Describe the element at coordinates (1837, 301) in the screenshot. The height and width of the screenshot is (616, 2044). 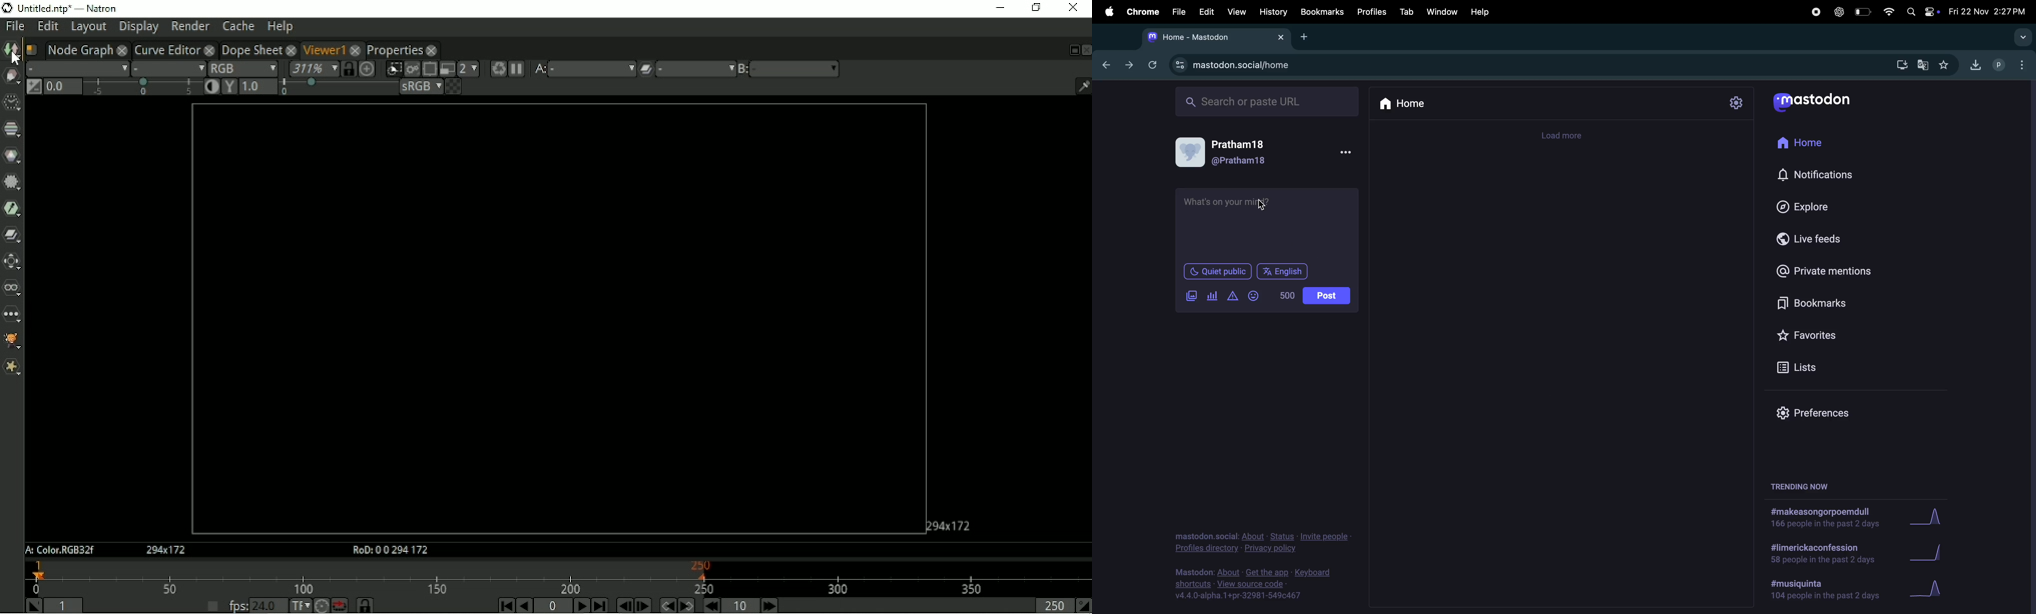
I see `bookmarks` at that location.